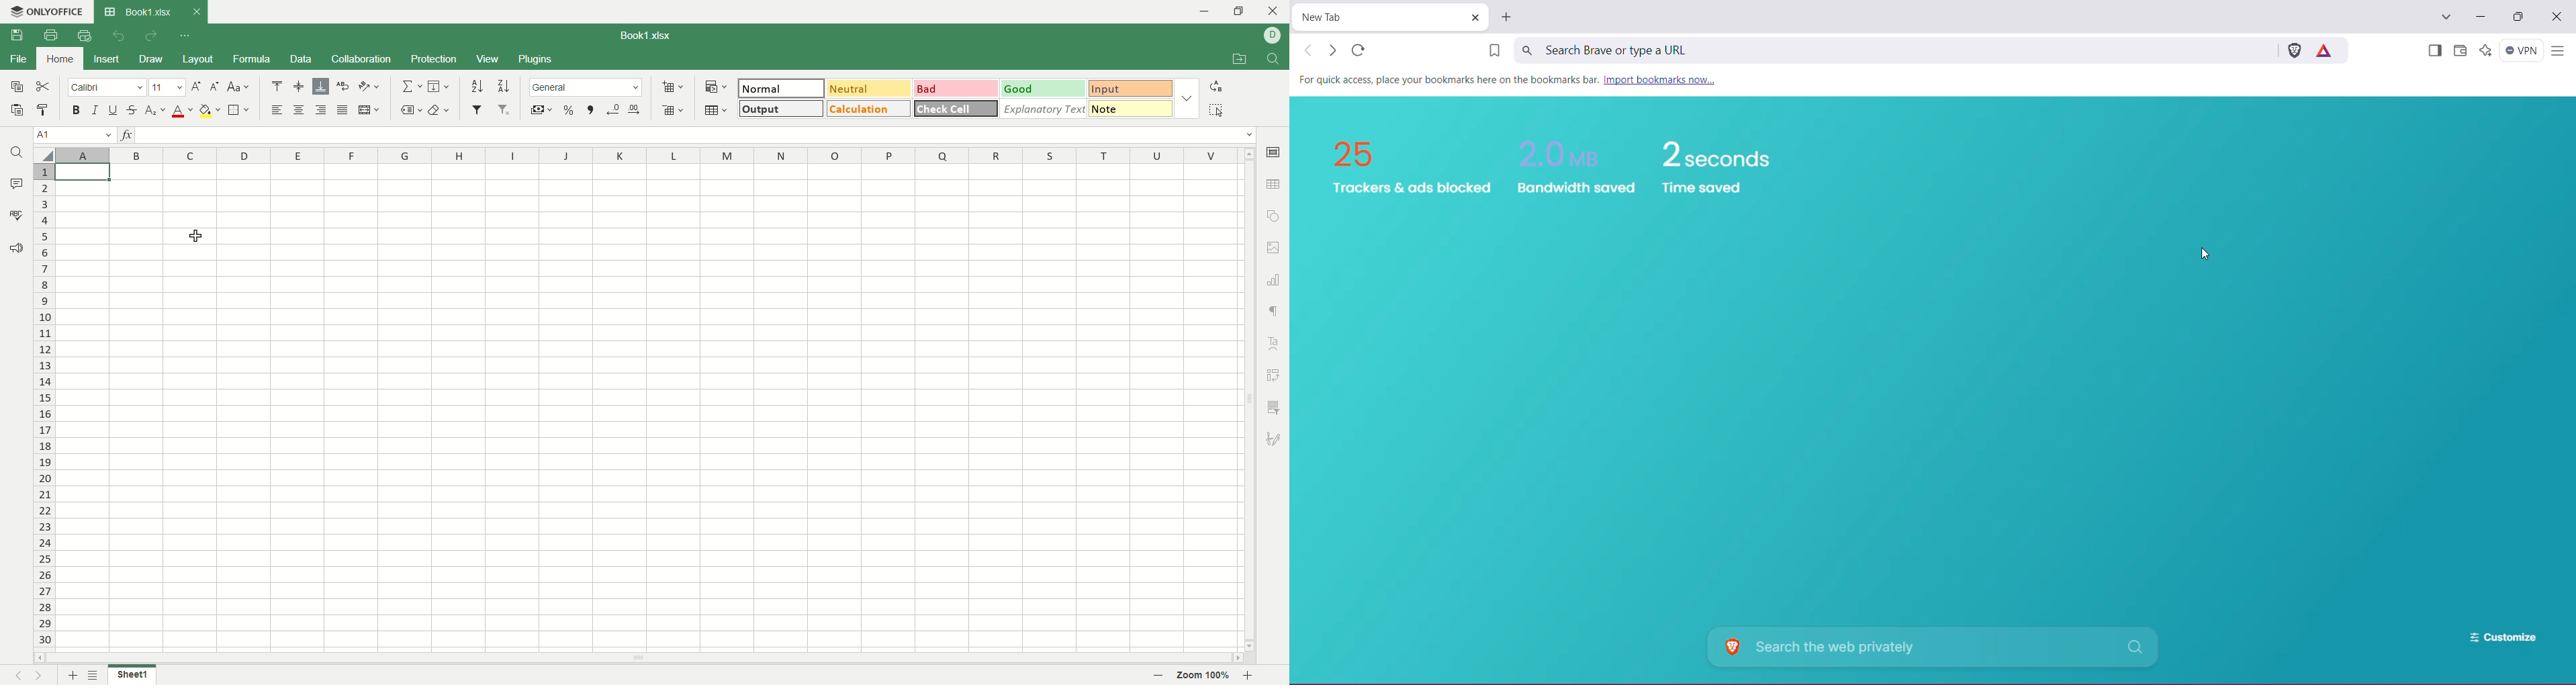 Image resolution: width=2576 pixels, height=700 pixels. What do you see at coordinates (276, 86) in the screenshot?
I see `align top` at bounding box center [276, 86].